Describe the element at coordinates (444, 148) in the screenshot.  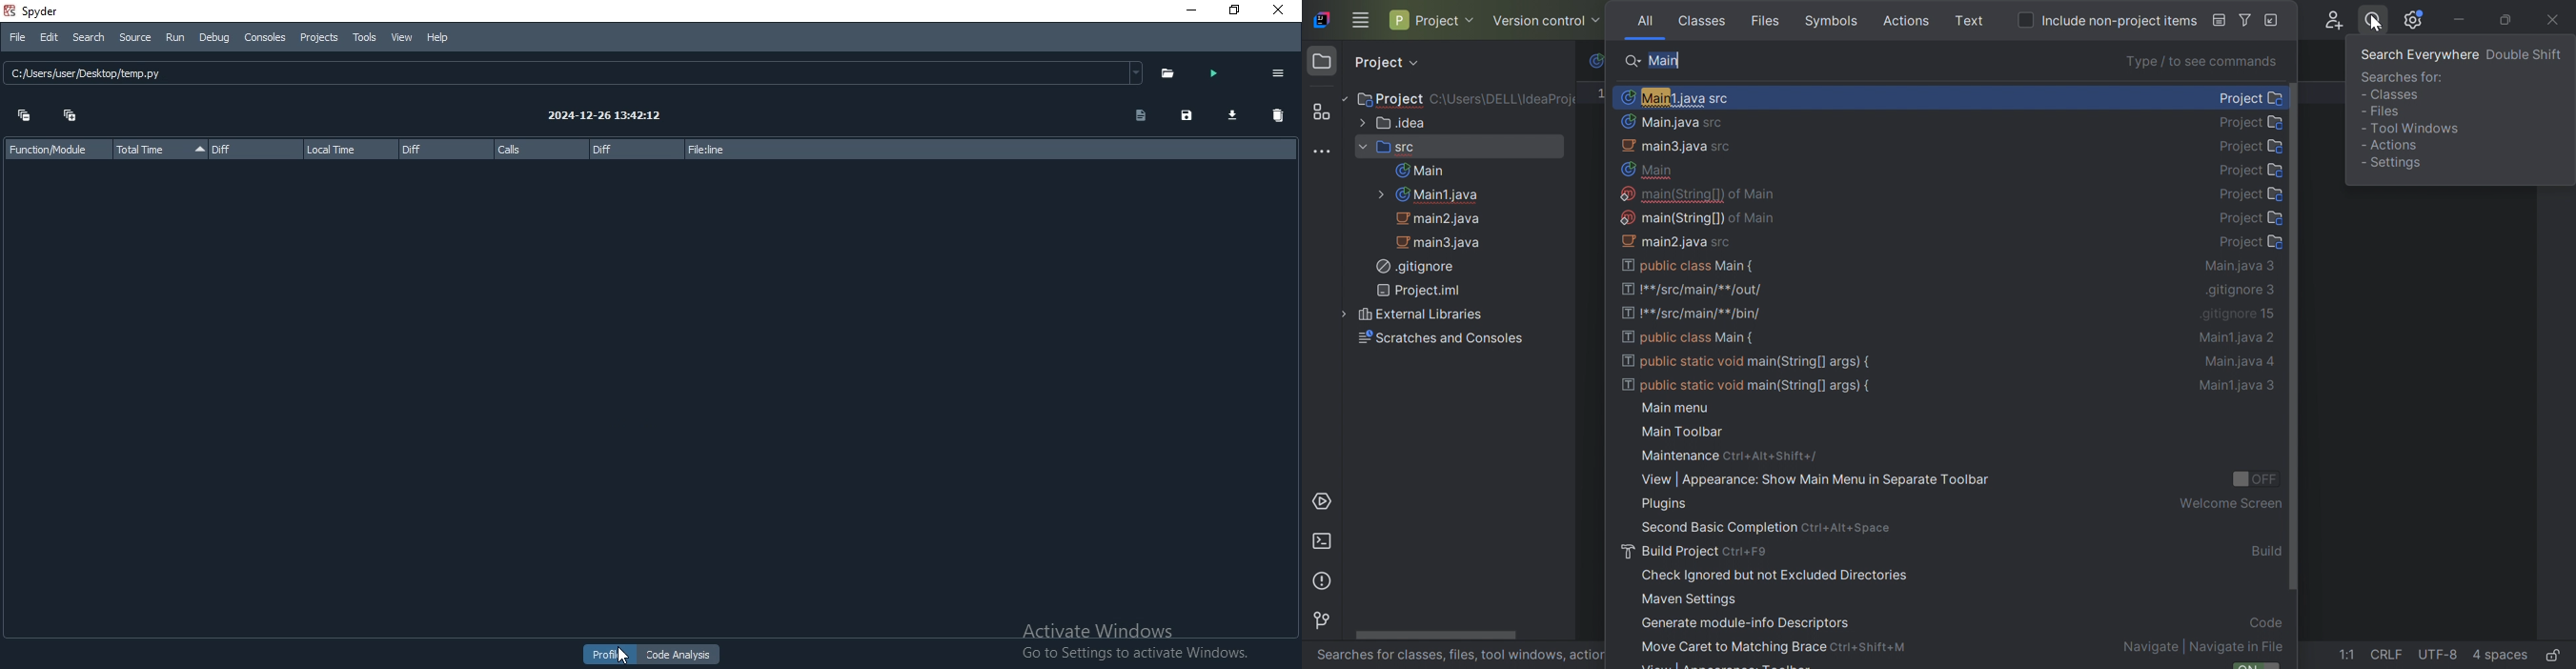
I see `diff` at that location.